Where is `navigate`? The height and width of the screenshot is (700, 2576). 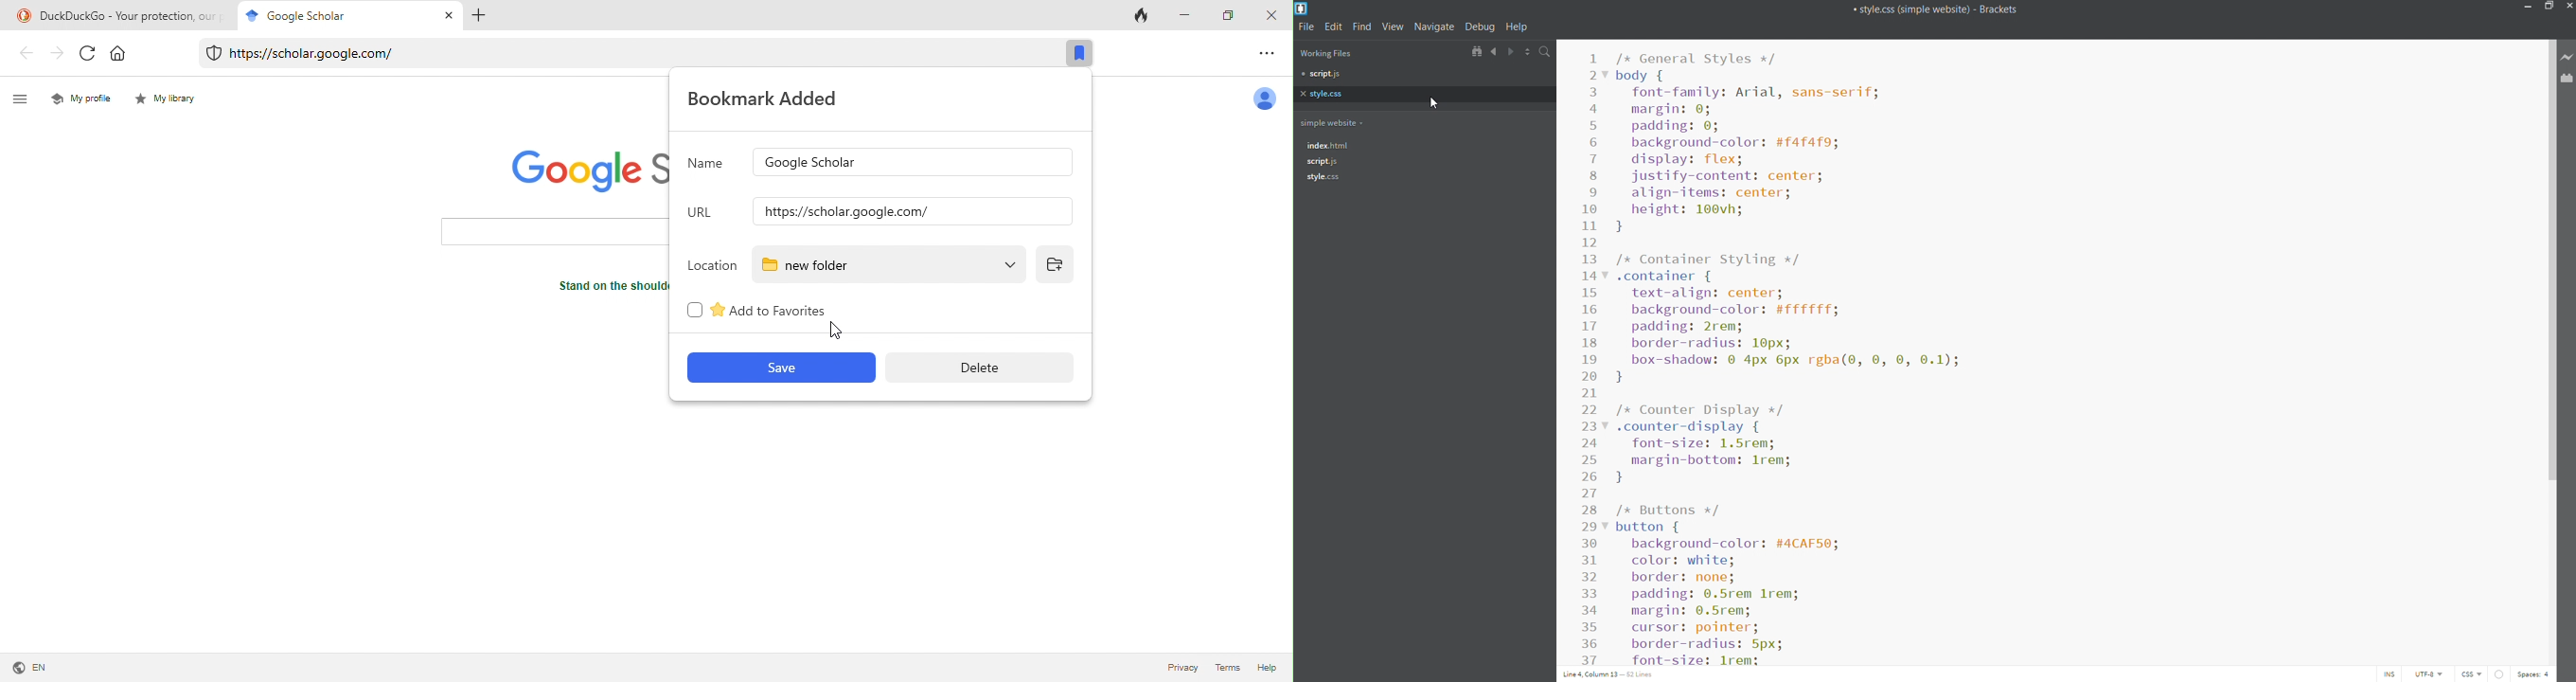
navigate is located at coordinates (1434, 27).